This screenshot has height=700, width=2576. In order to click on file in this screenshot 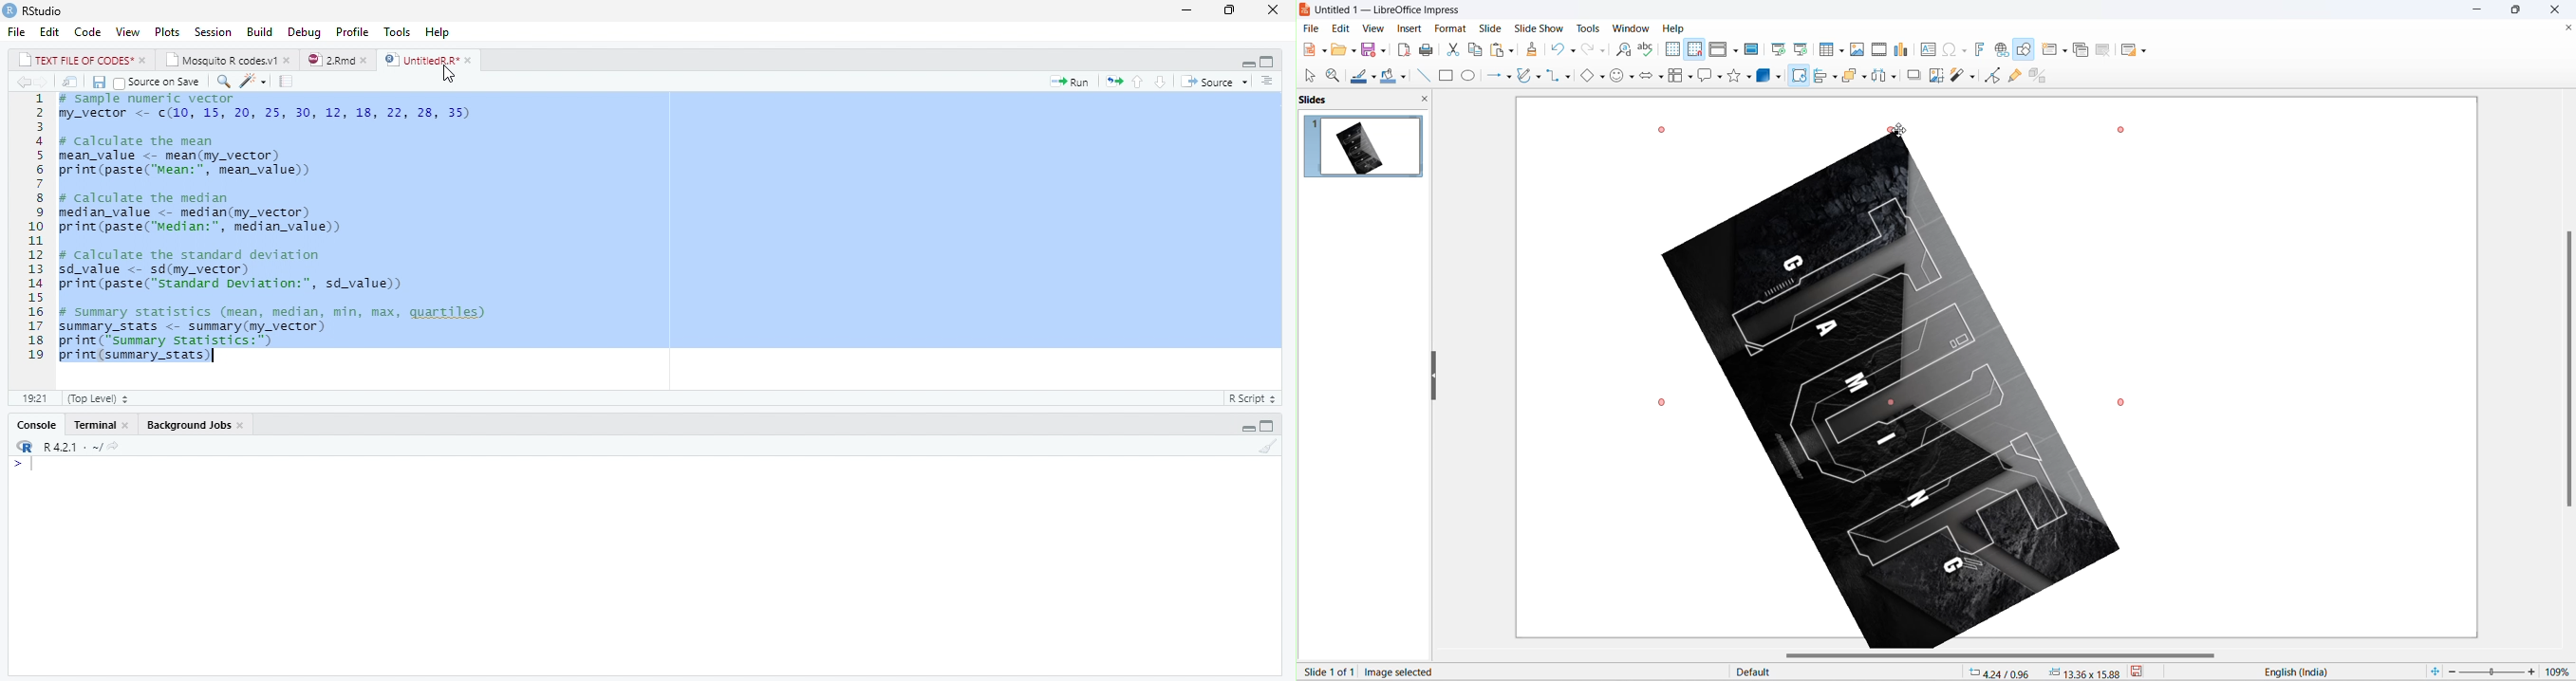, I will do `click(17, 31)`.